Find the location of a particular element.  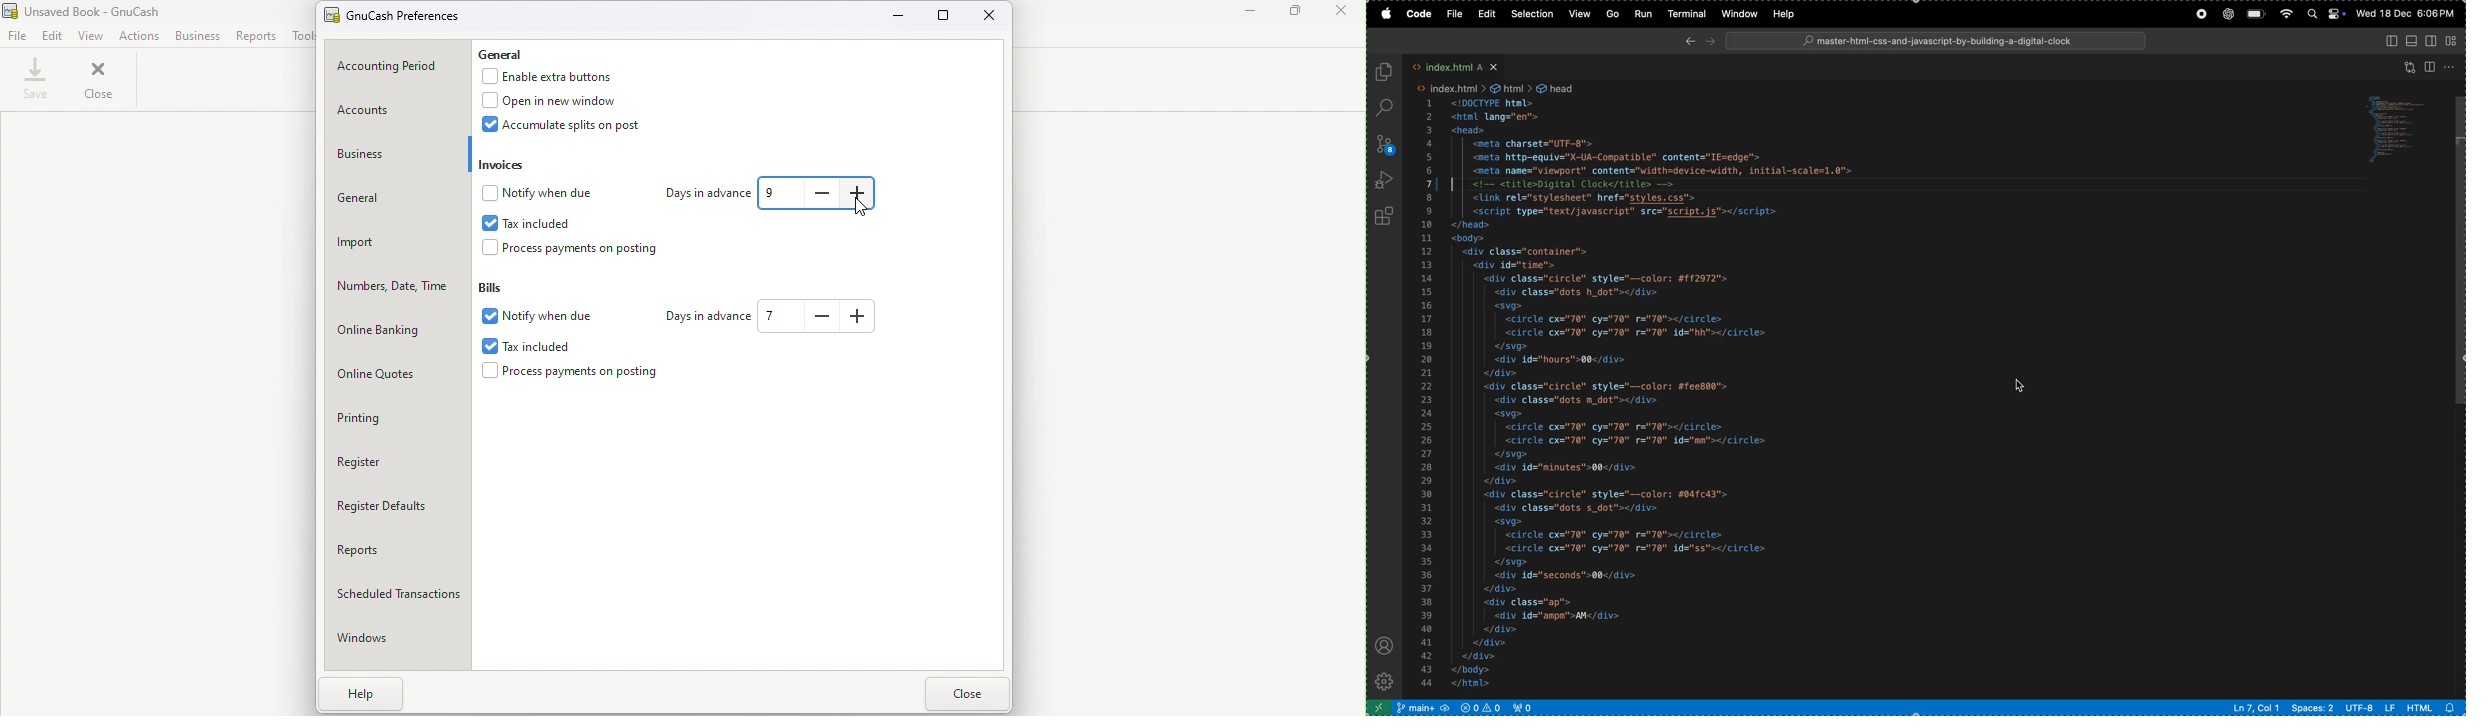

code window is located at coordinates (2396, 133).